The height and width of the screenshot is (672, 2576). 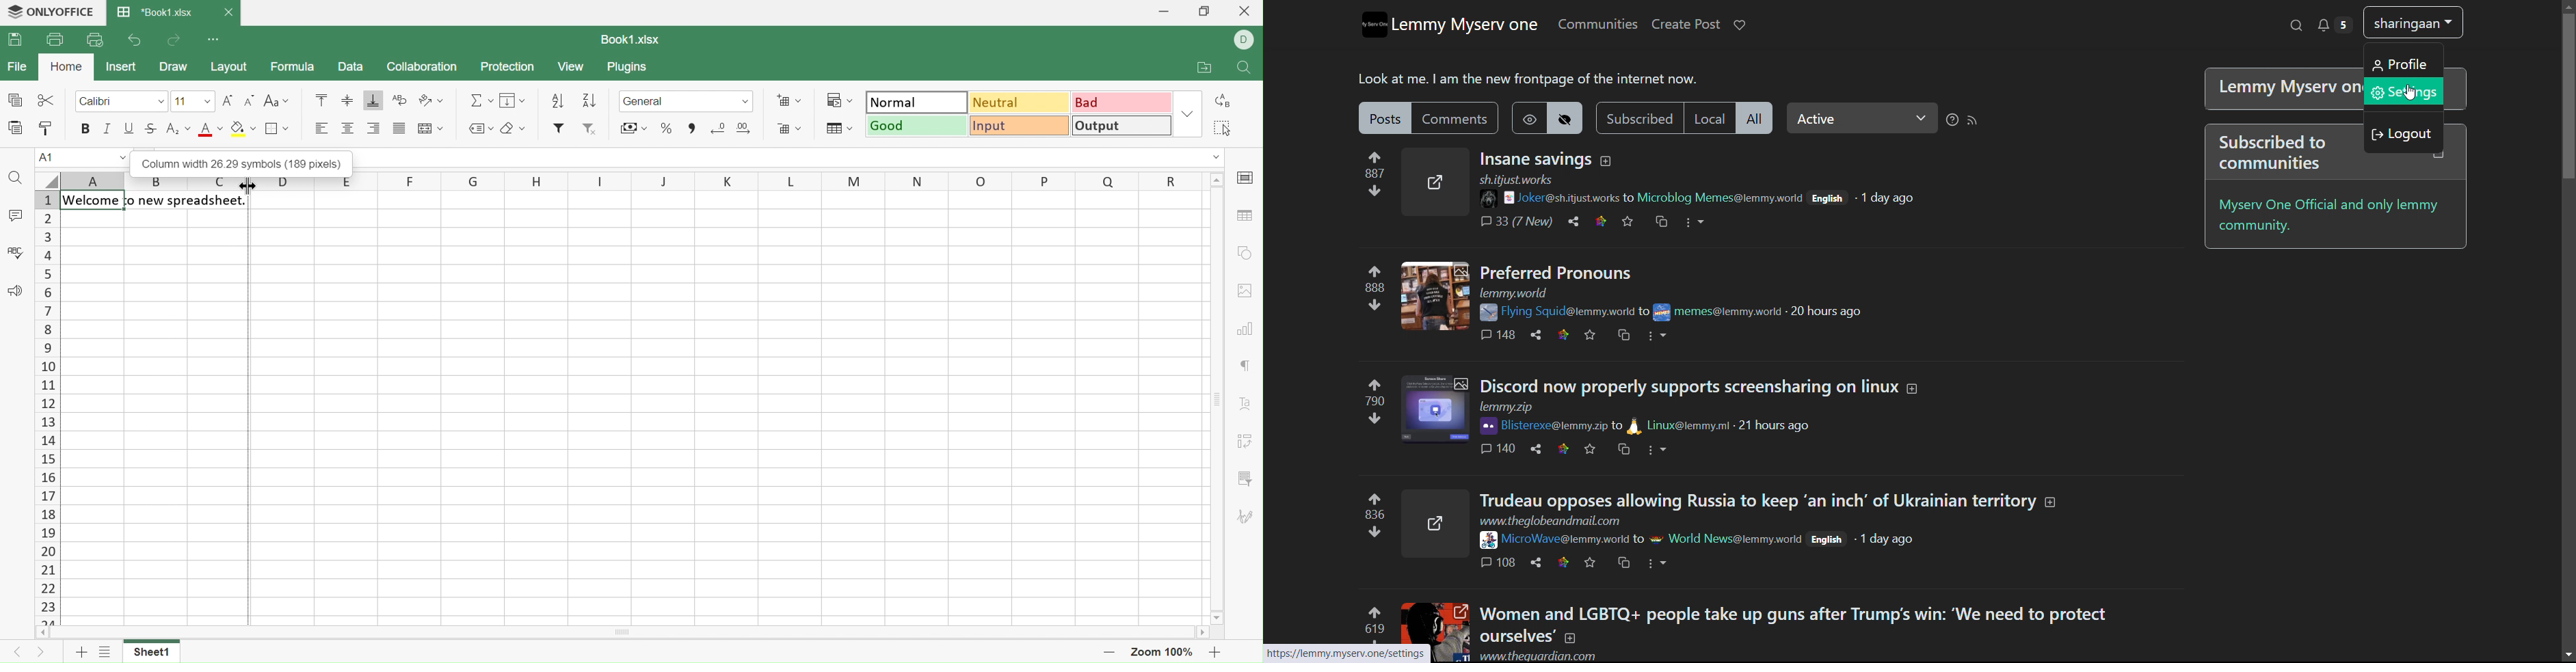 I want to click on Summation, so click(x=481, y=98).